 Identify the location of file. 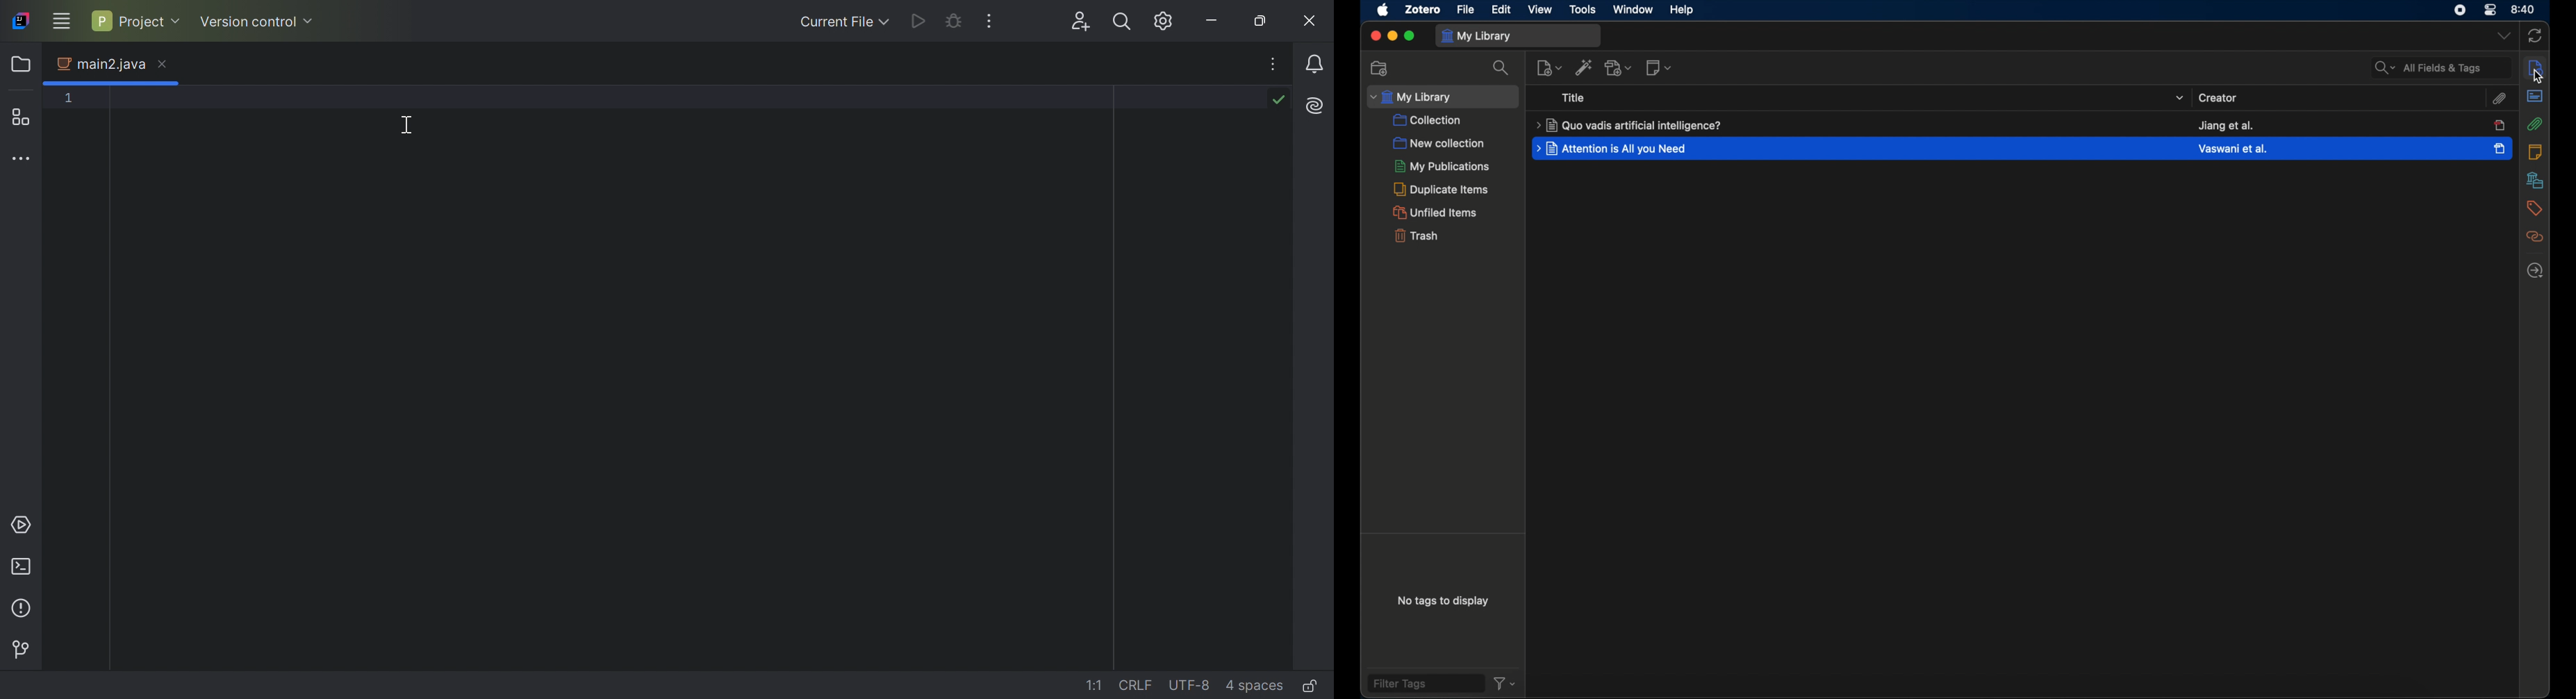
(1465, 9).